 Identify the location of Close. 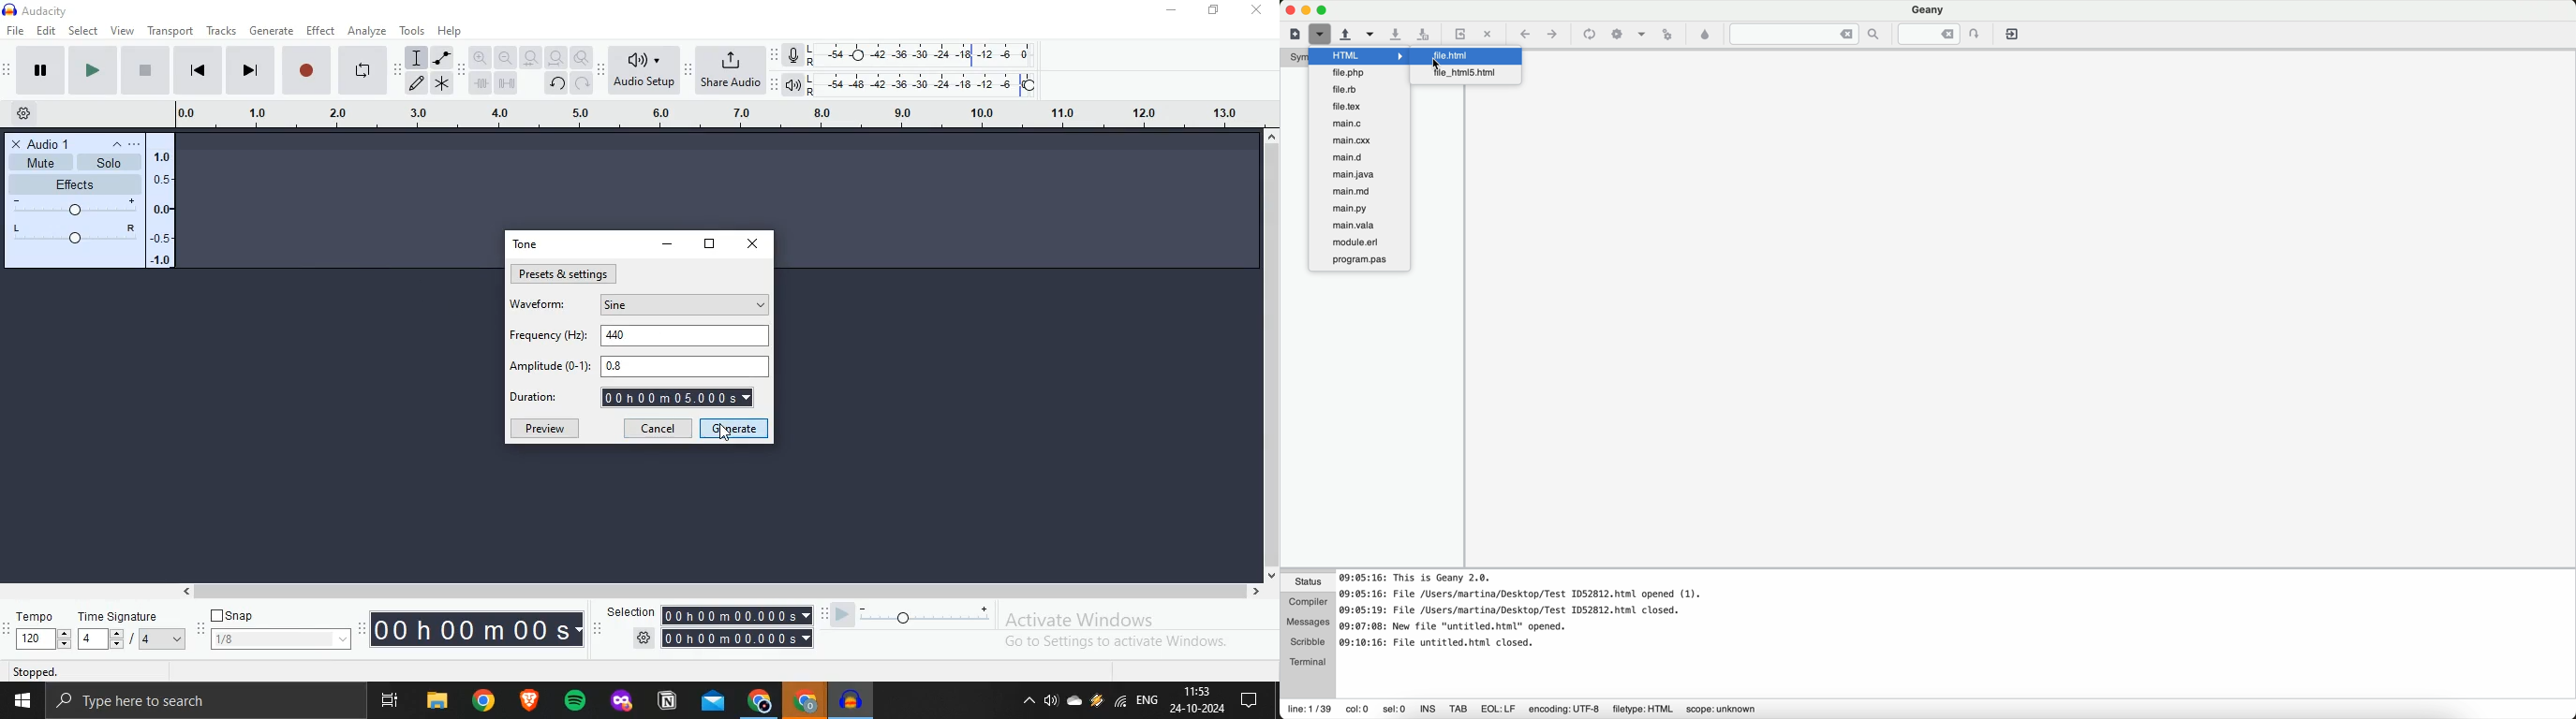
(1263, 15).